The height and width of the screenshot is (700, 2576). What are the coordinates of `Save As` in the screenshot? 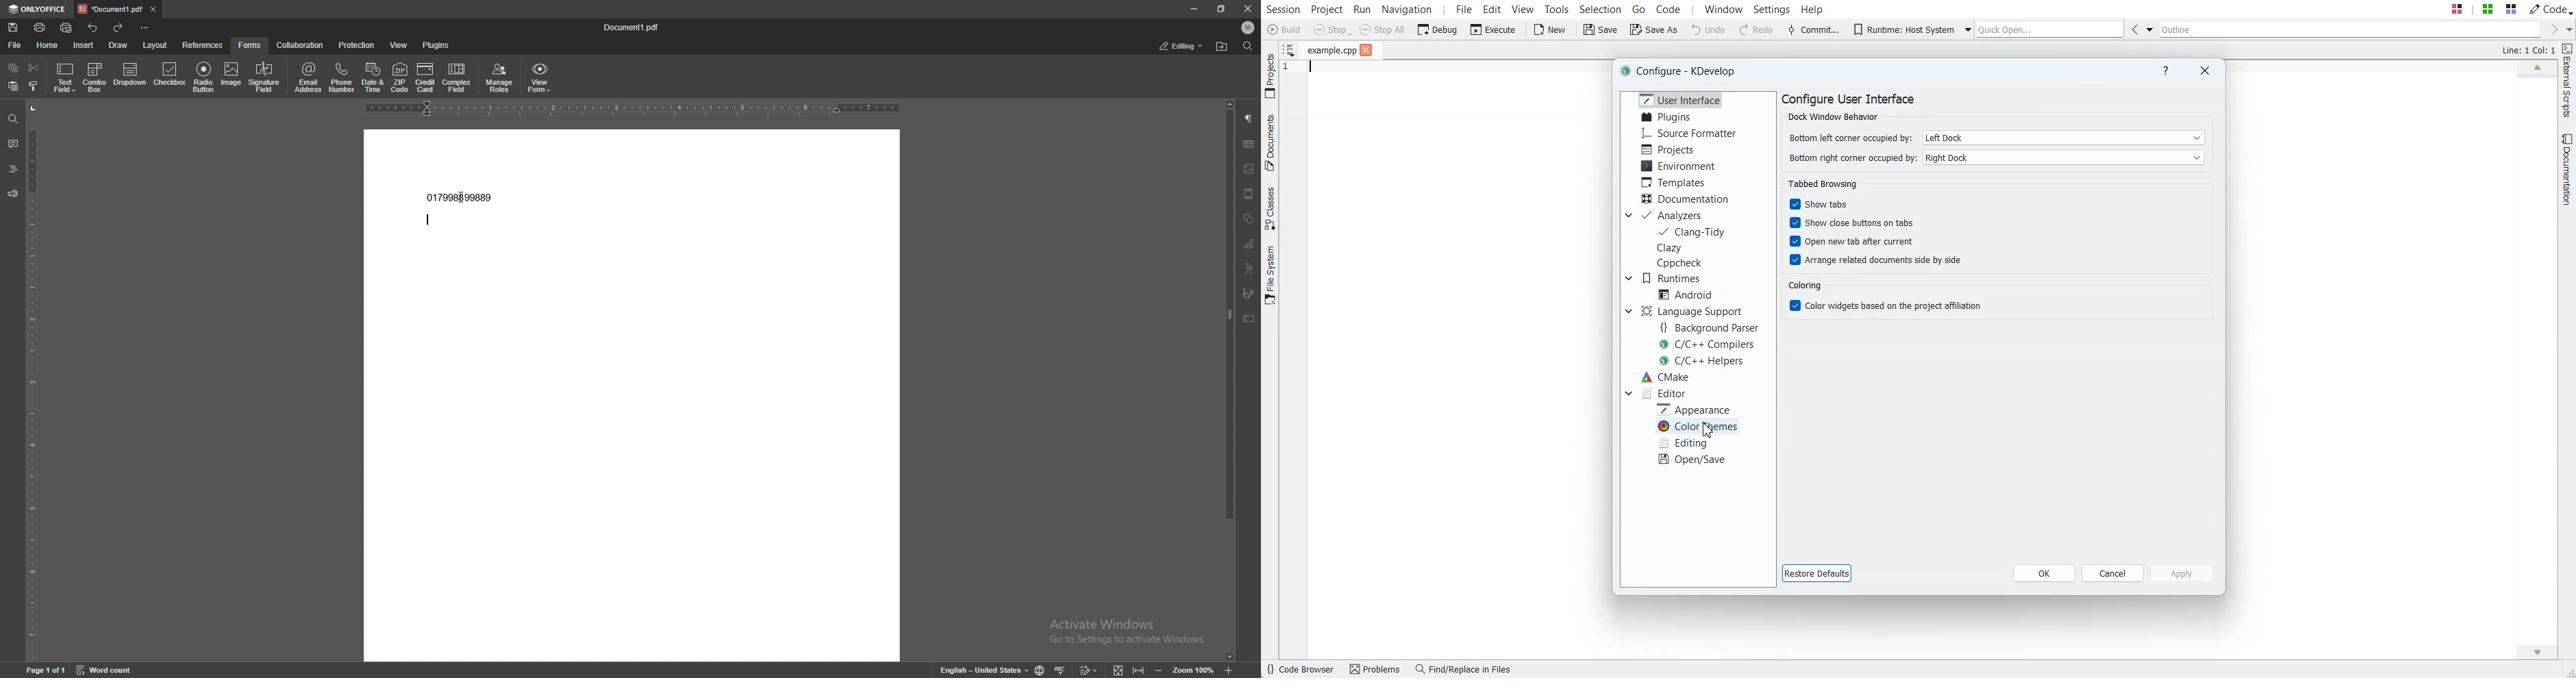 It's located at (1653, 30).